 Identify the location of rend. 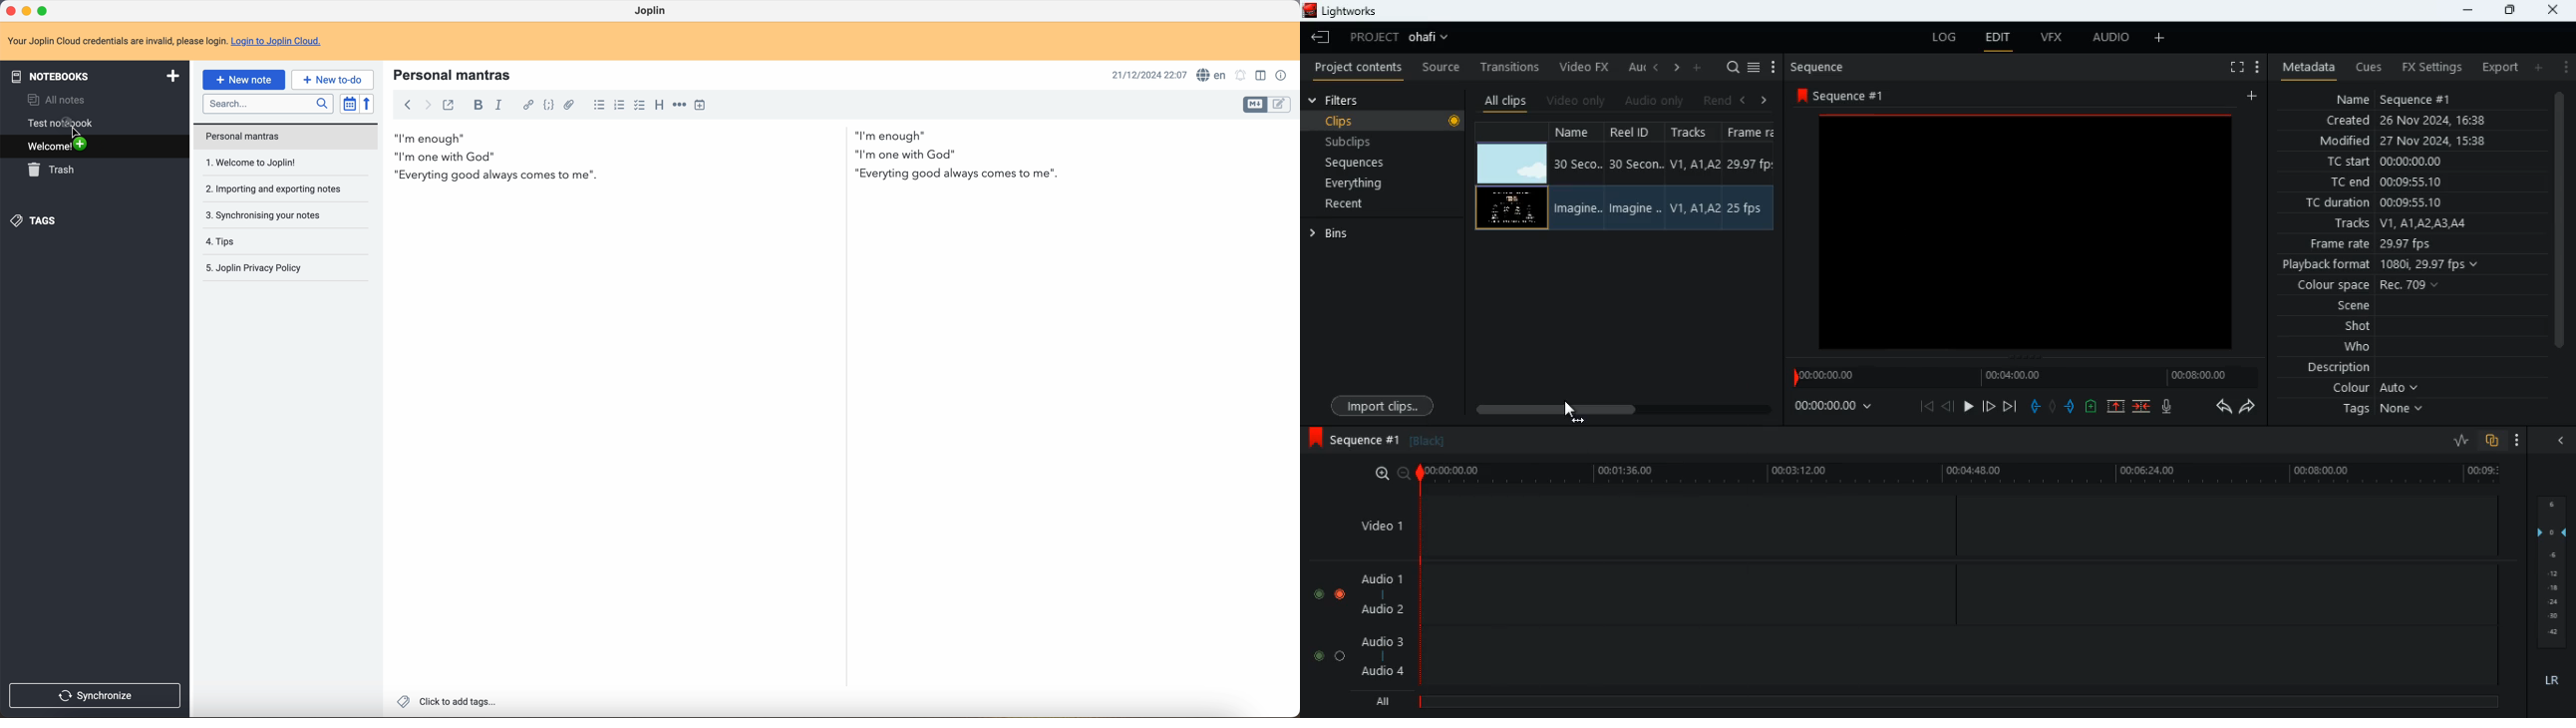
(1717, 99).